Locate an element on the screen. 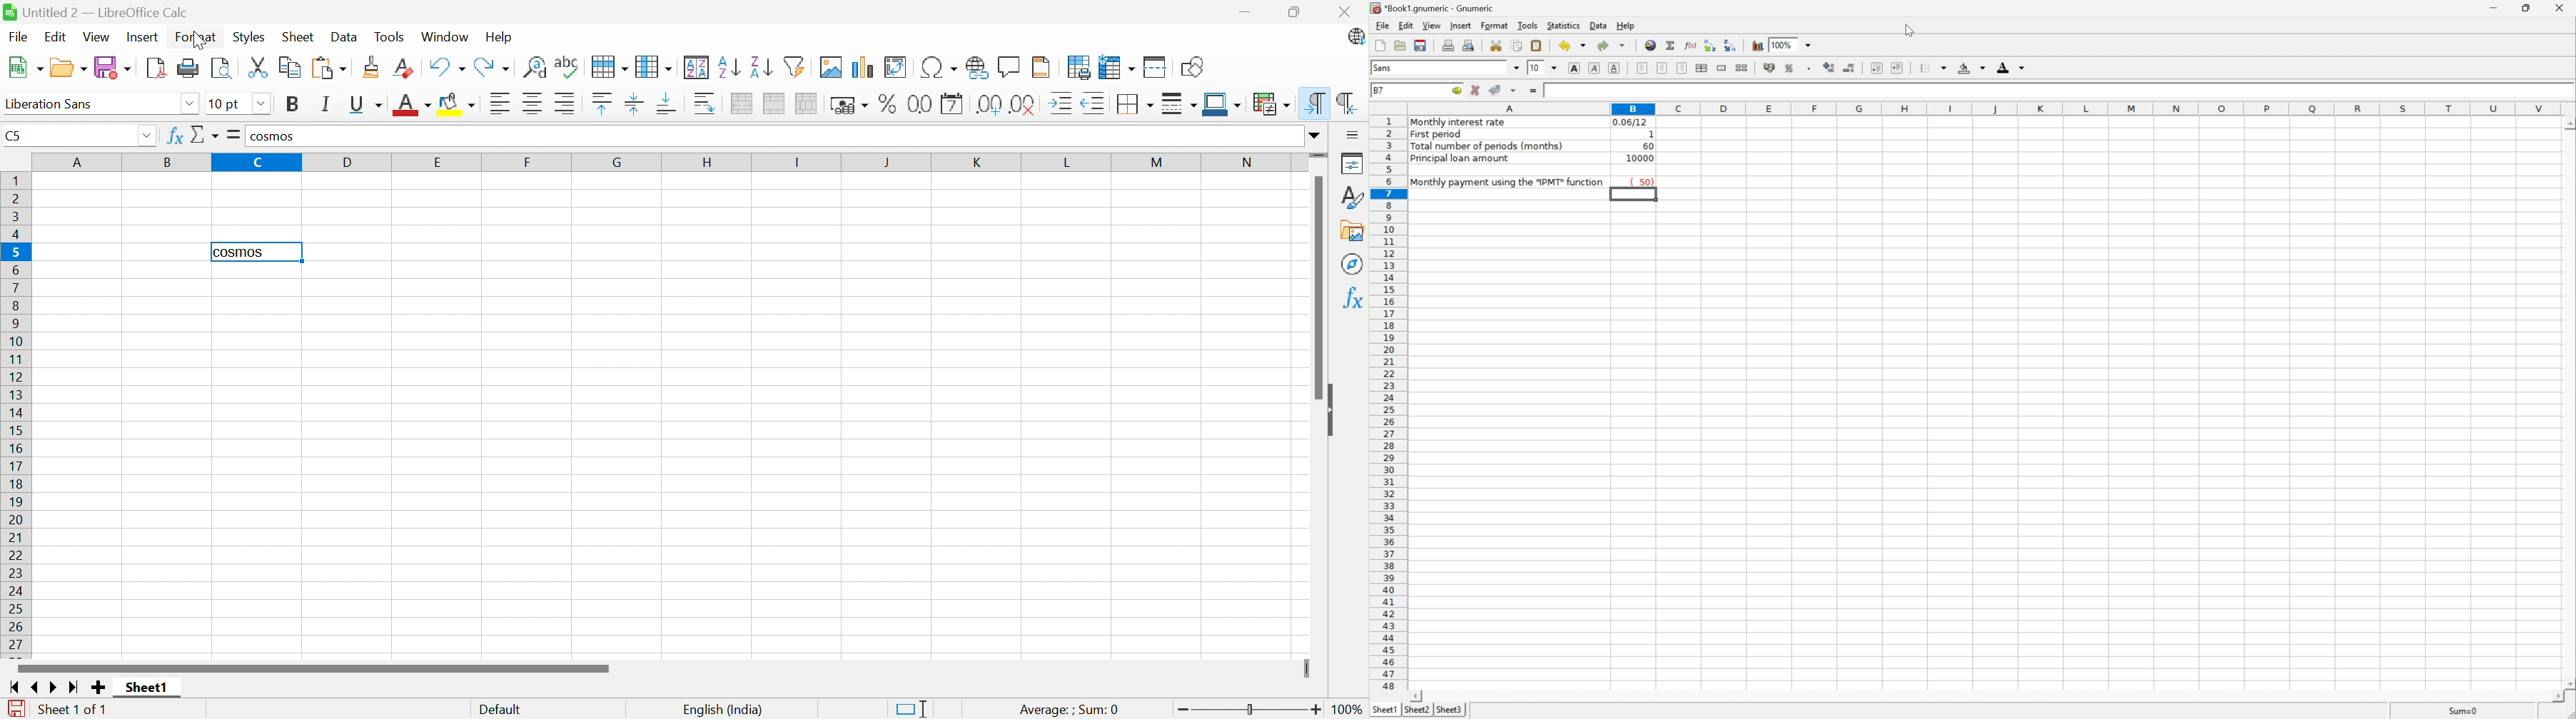 Image resolution: width=2576 pixels, height=728 pixels. Close is located at coordinates (2560, 7).